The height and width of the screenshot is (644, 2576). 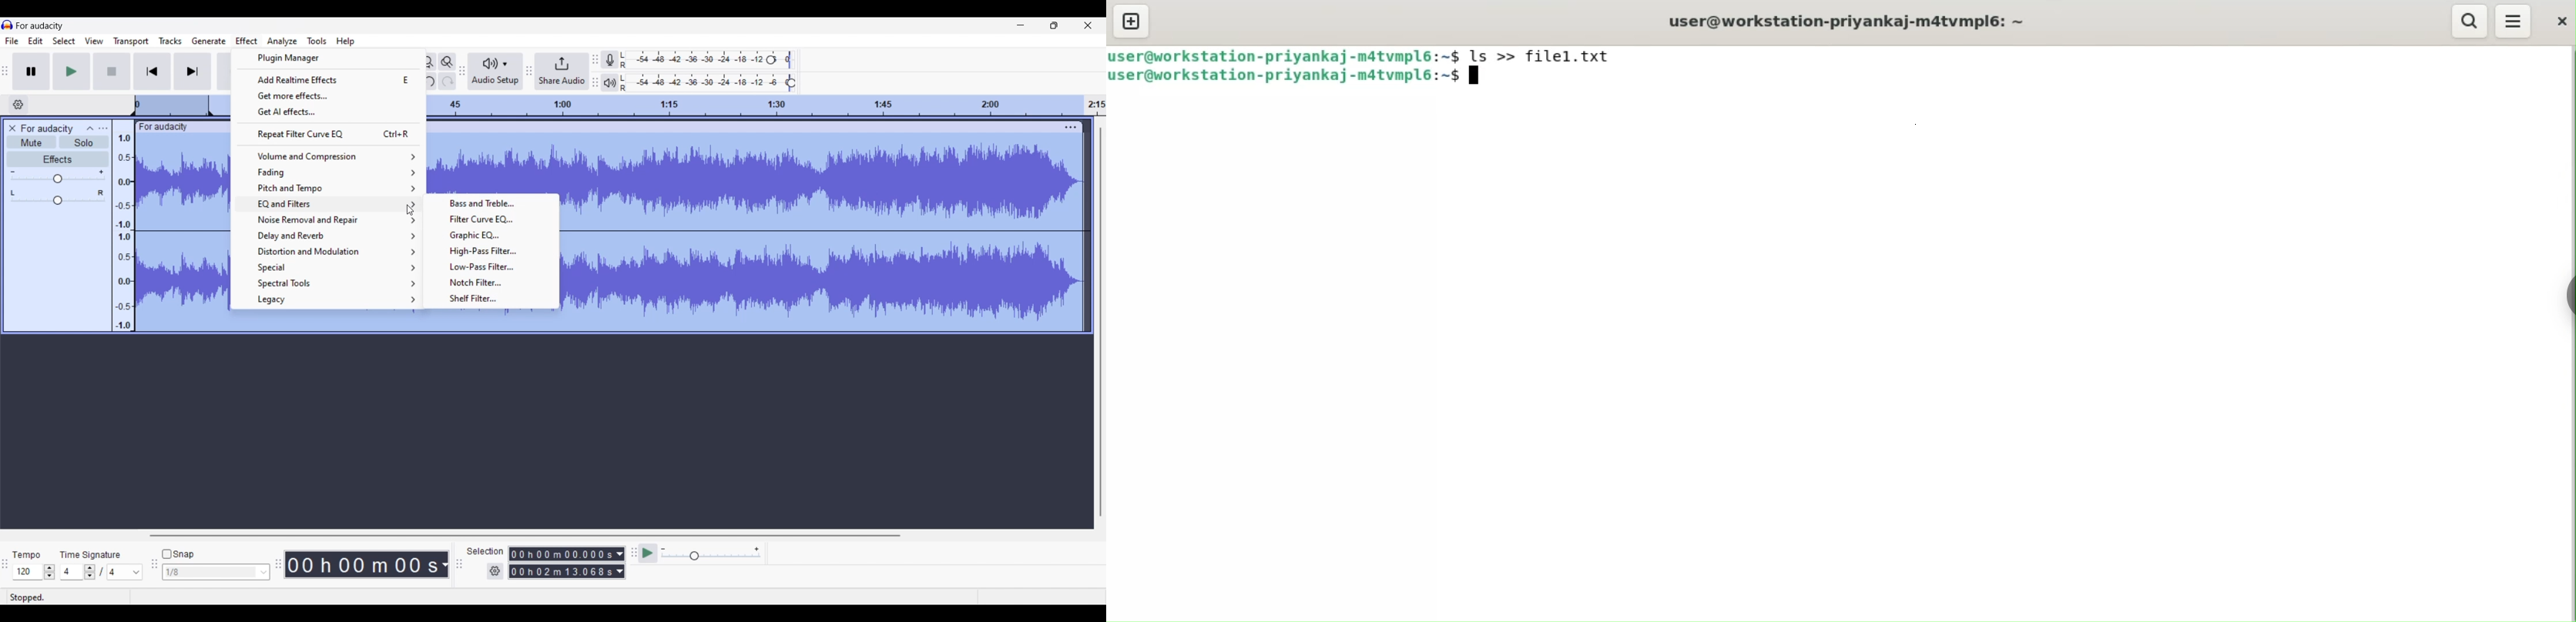 What do you see at coordinates (282, 41) in the screenshot?
I see `Analyze menu` at bounding box center [282, 41].